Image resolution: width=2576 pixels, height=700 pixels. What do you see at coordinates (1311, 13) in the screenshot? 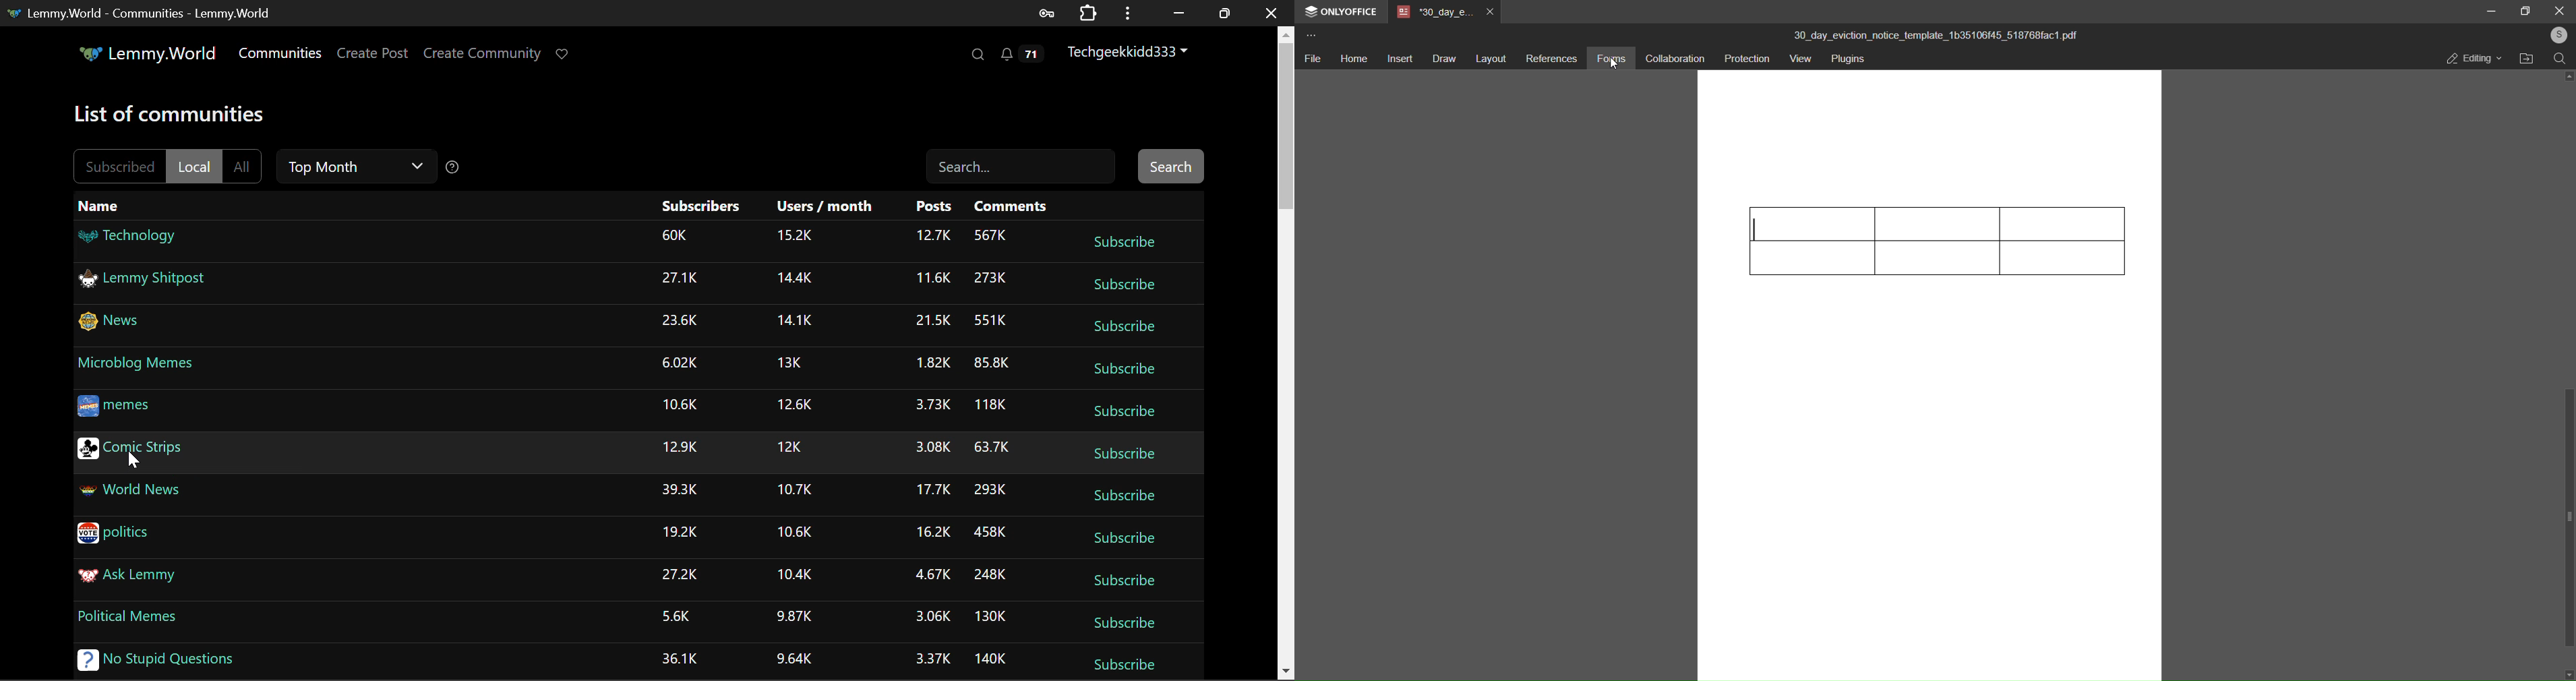
I see `logo` at bounding box center [1311, 13].